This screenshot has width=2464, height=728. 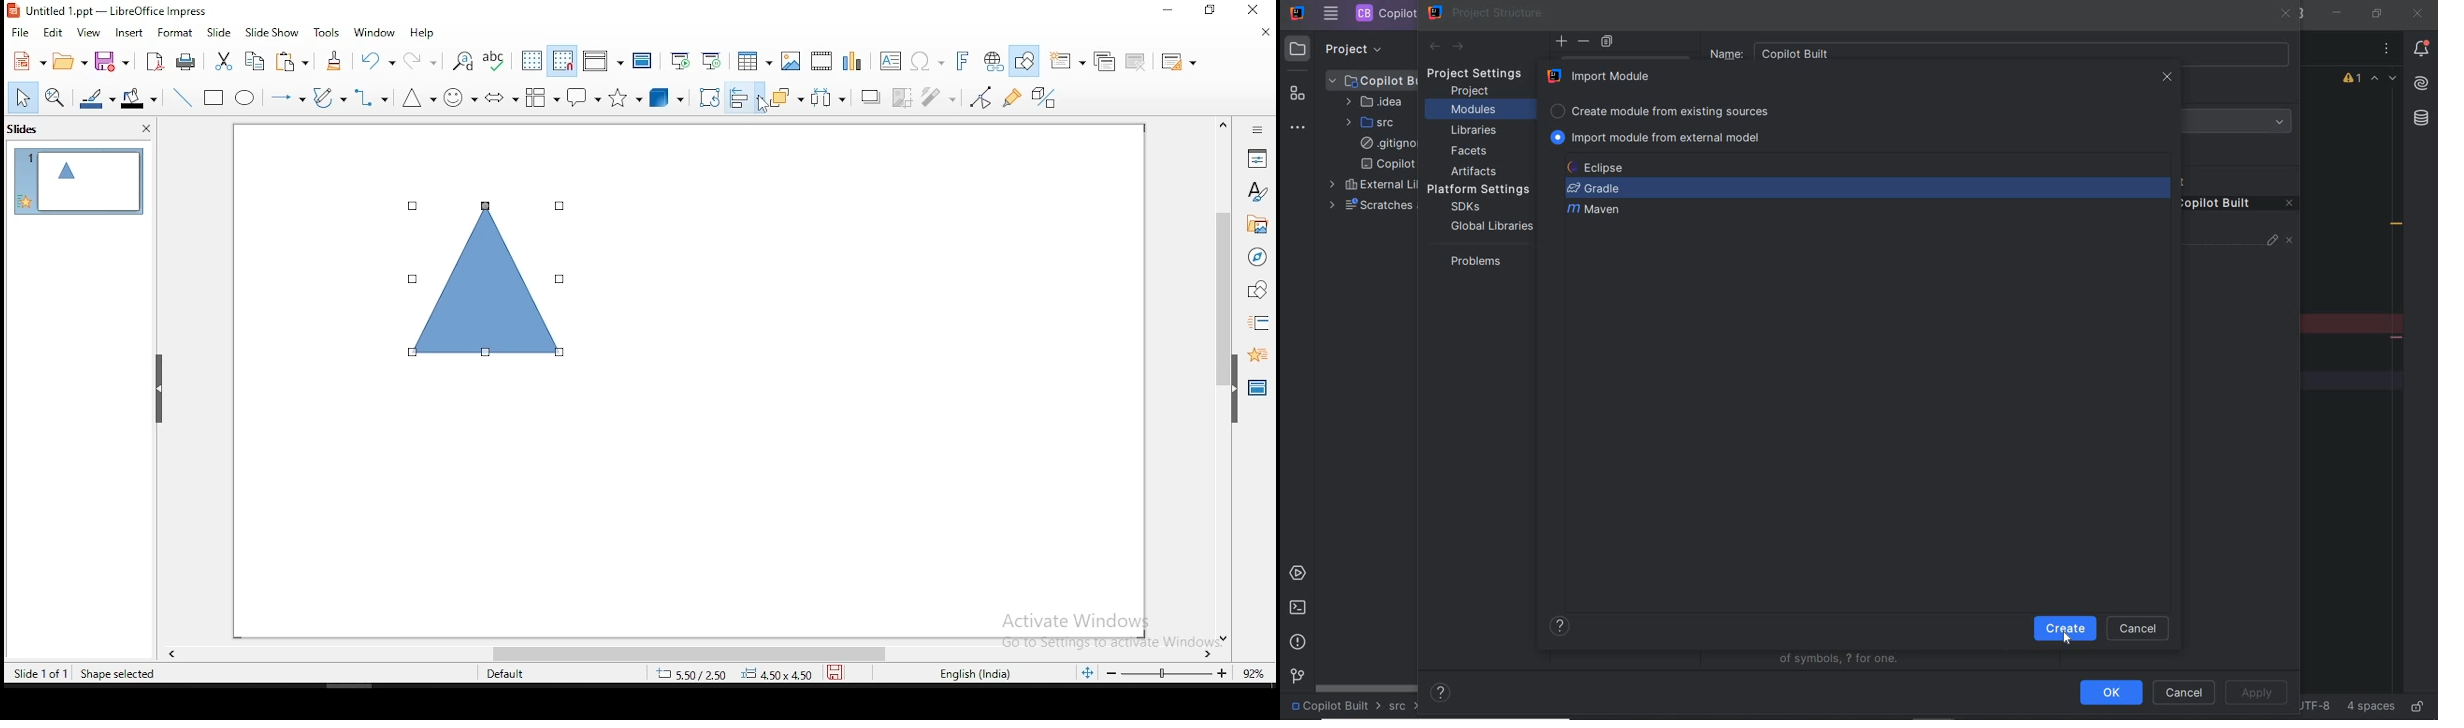 What do you see at coordinates (418, 100) in the screenshot?
I see `basic shapes` at bounding box center [418, 100].